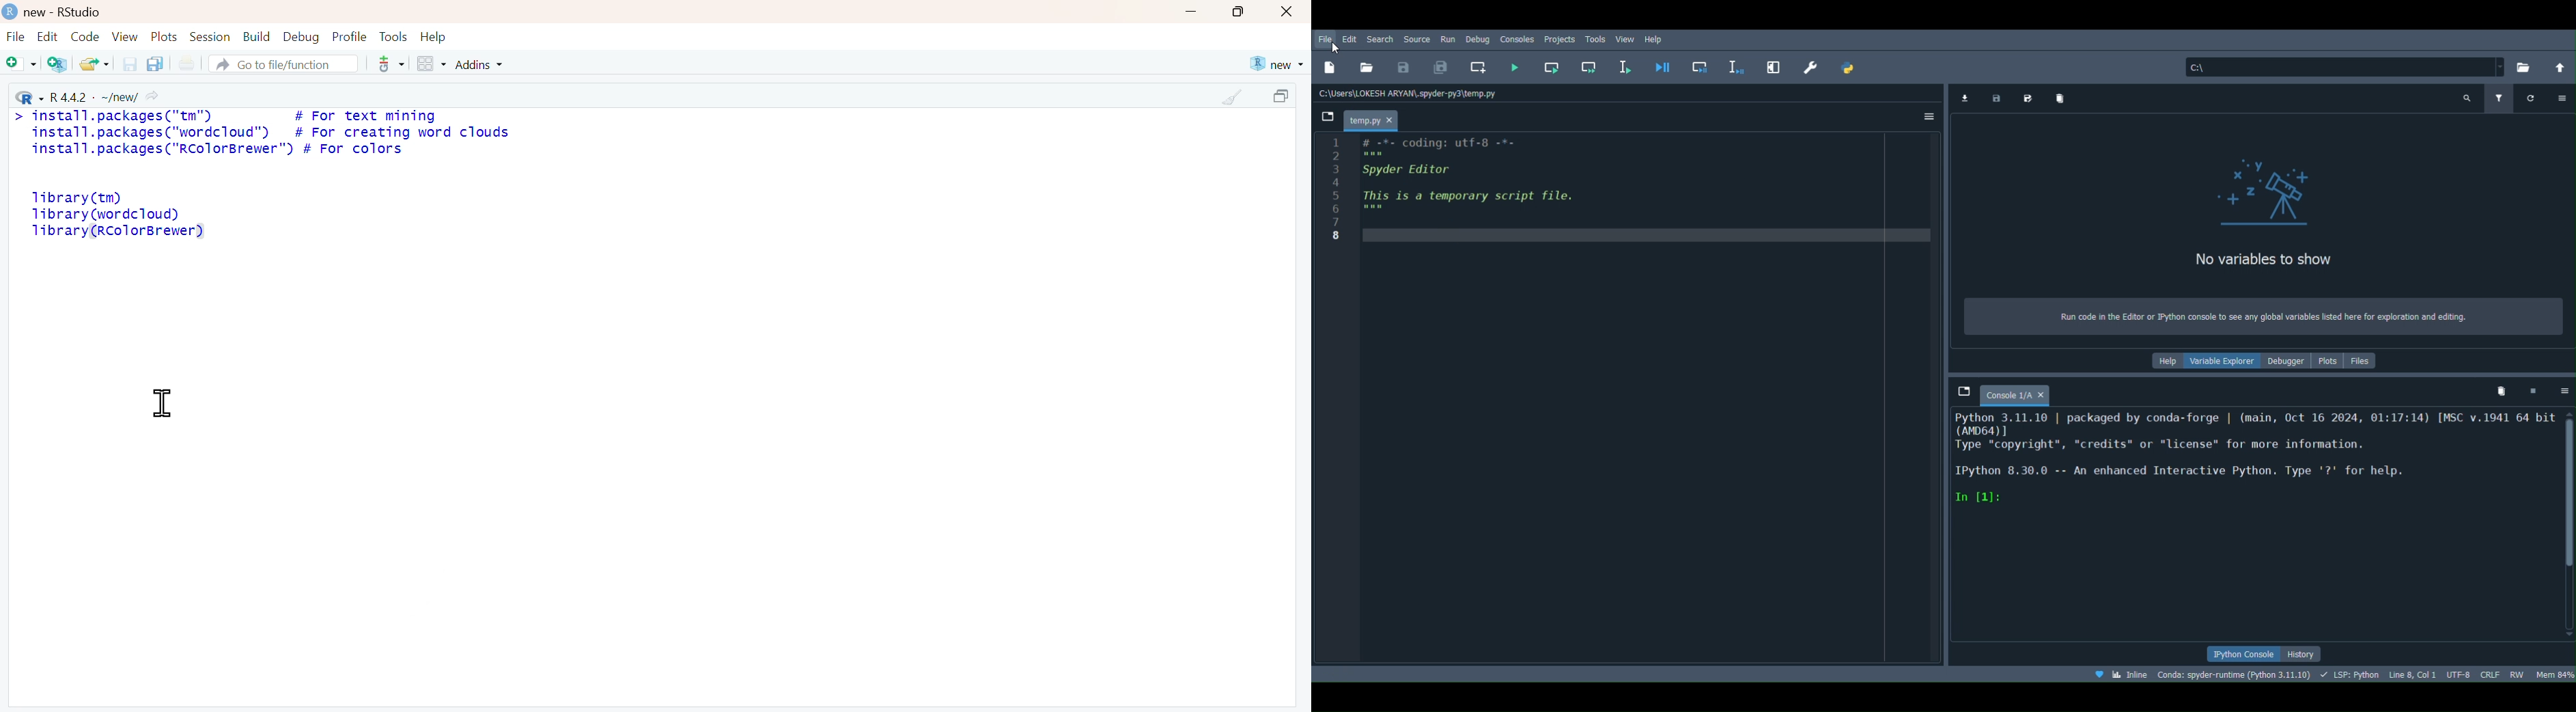  I want to click on Cursor, so click(1334, 50).